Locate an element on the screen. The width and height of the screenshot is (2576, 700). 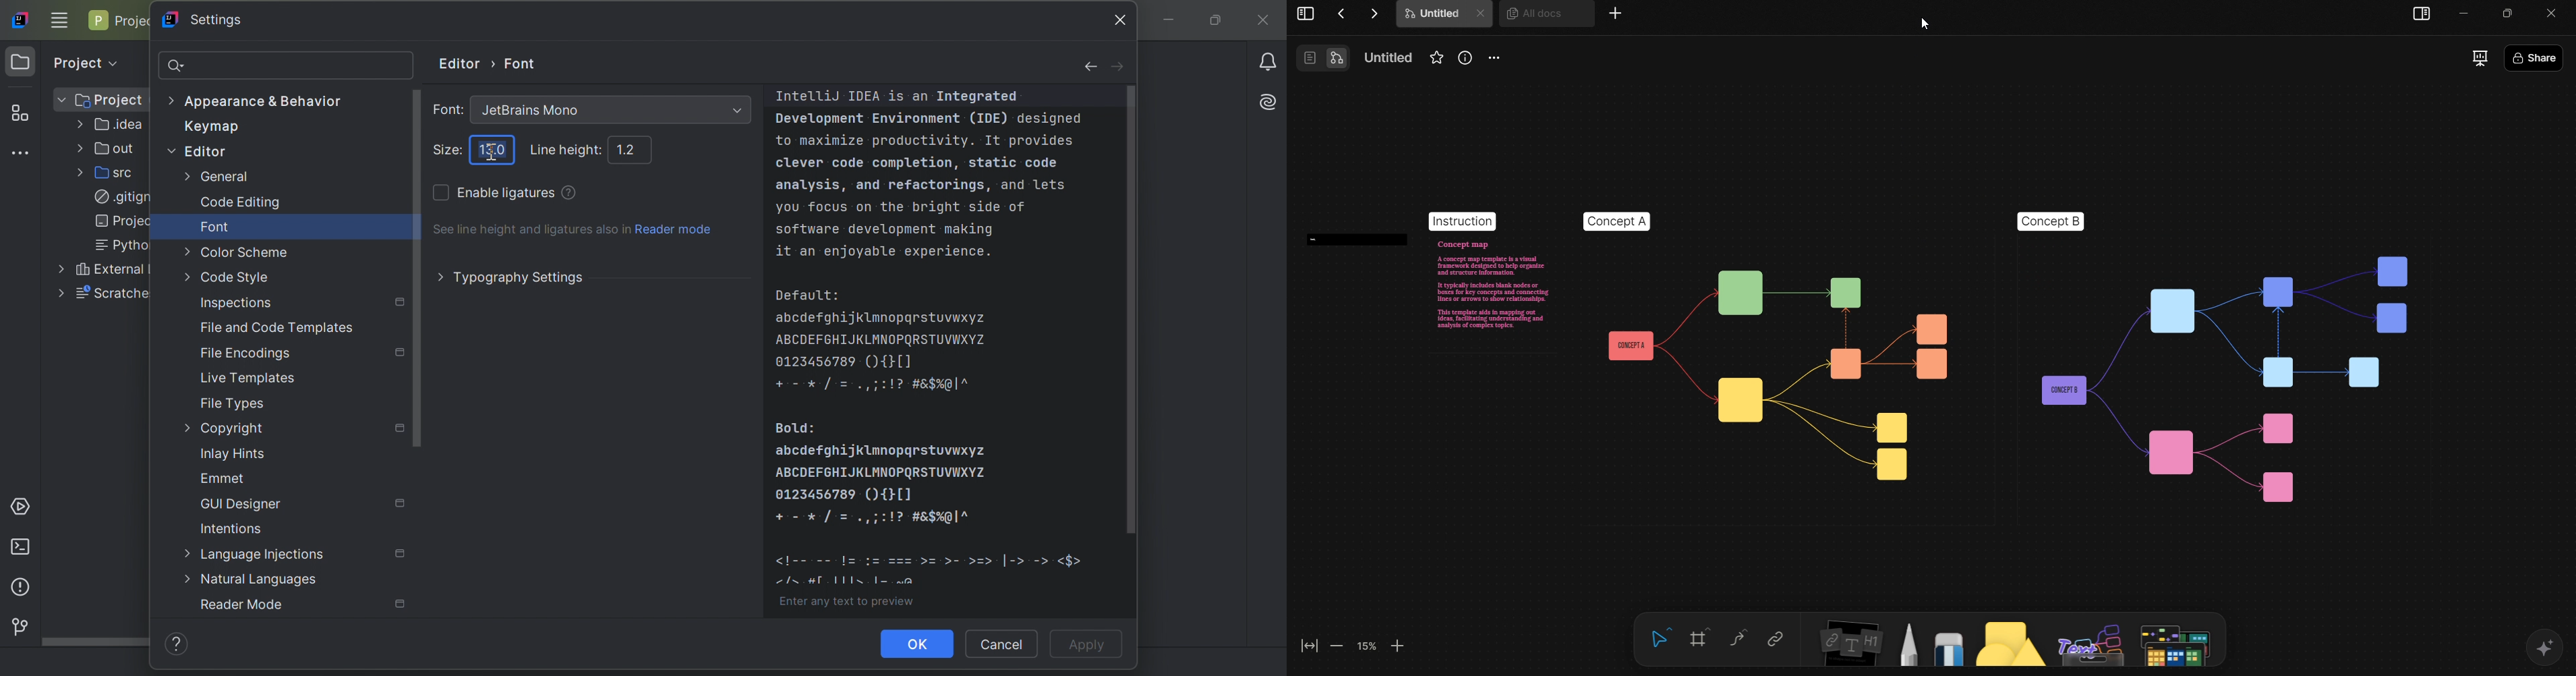
Intentions is located at coordinates (231, 528).